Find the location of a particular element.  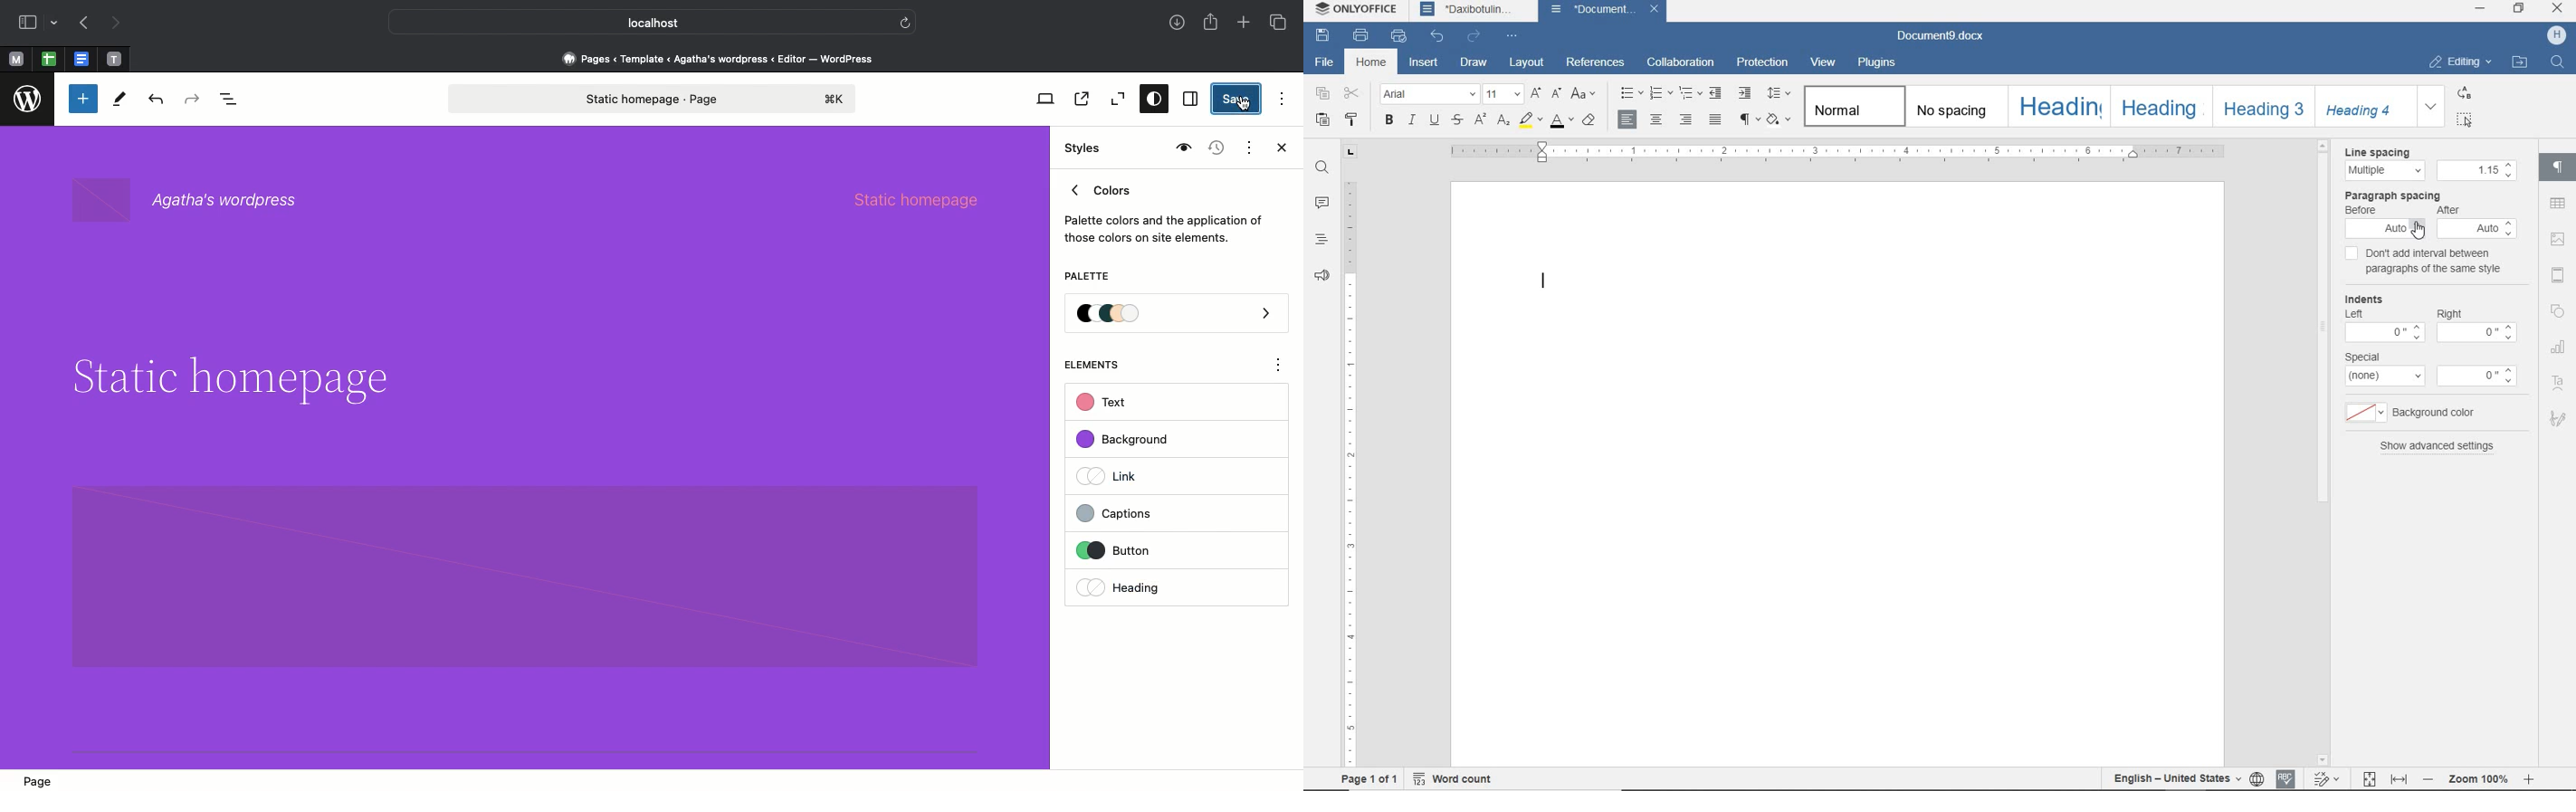

print is located at coordinates (1364, 36).